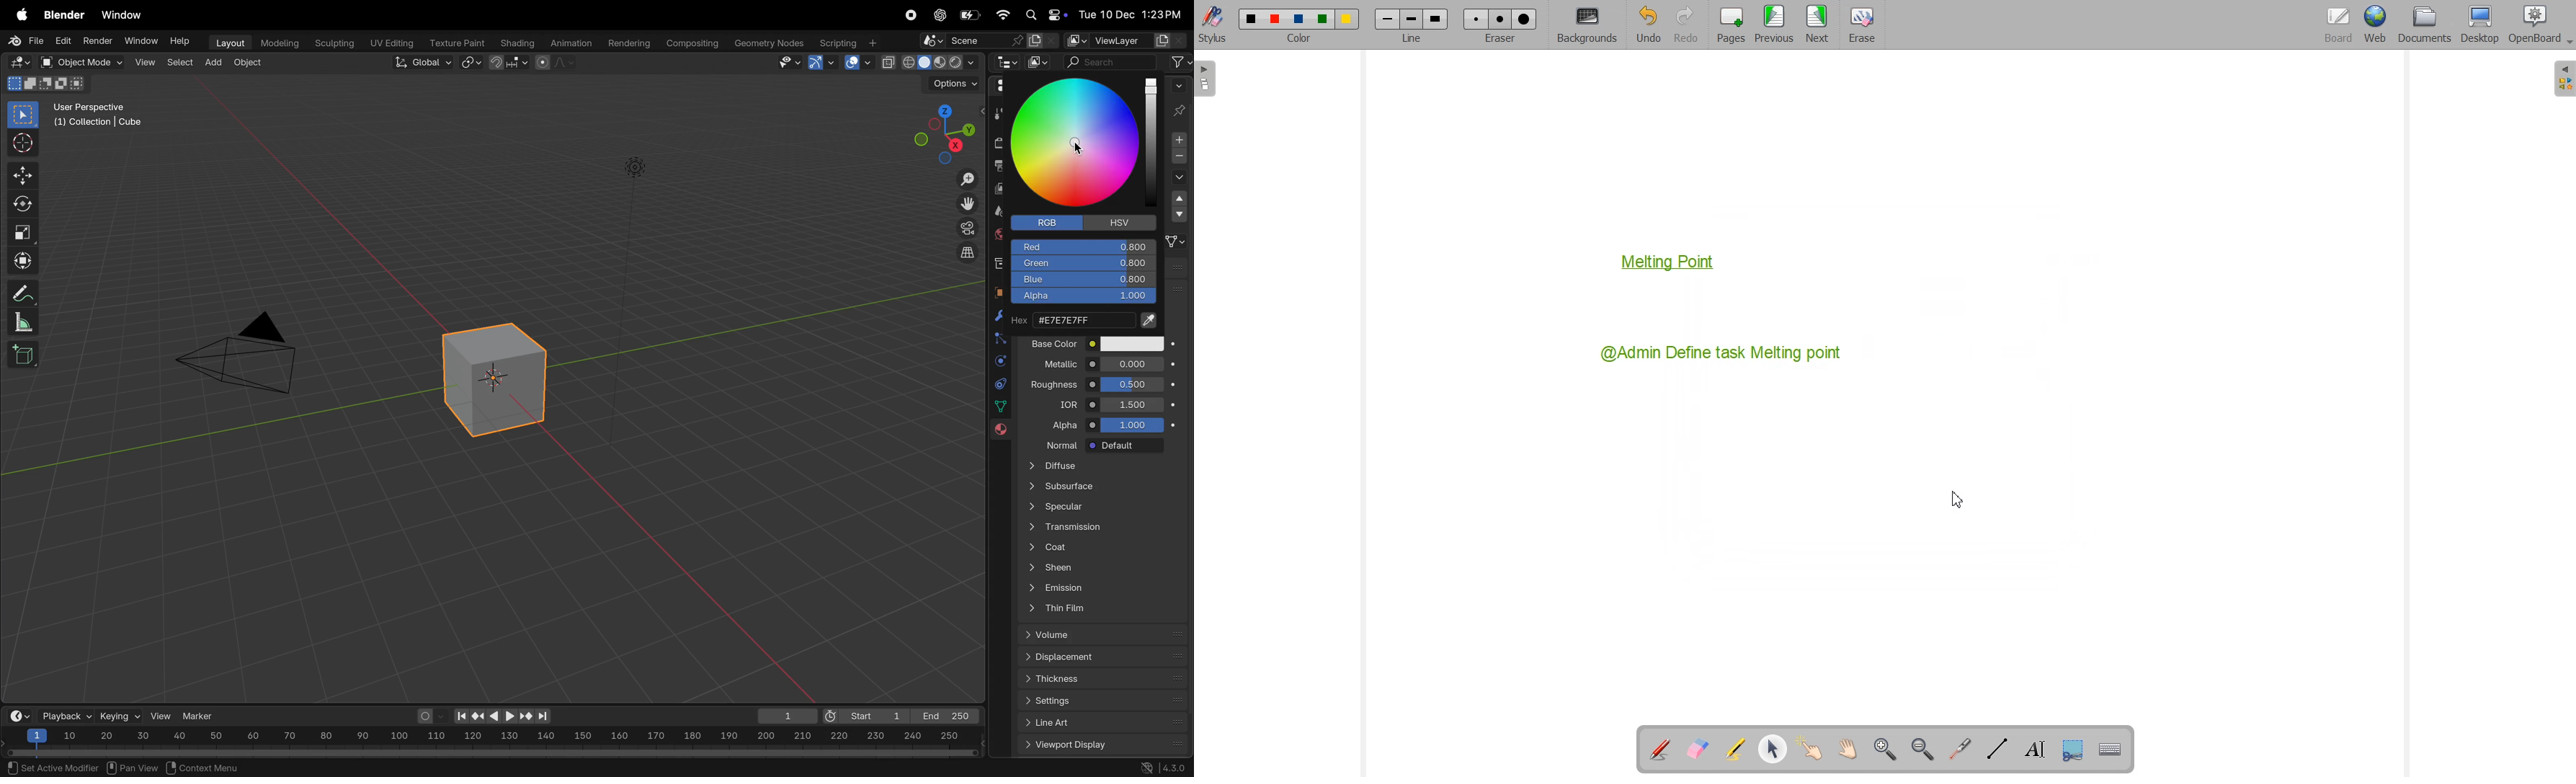 The image size is (2576, 784). Describe the element at coordinates (847, 39) in the screenshot. I see `Scripting` at that location.